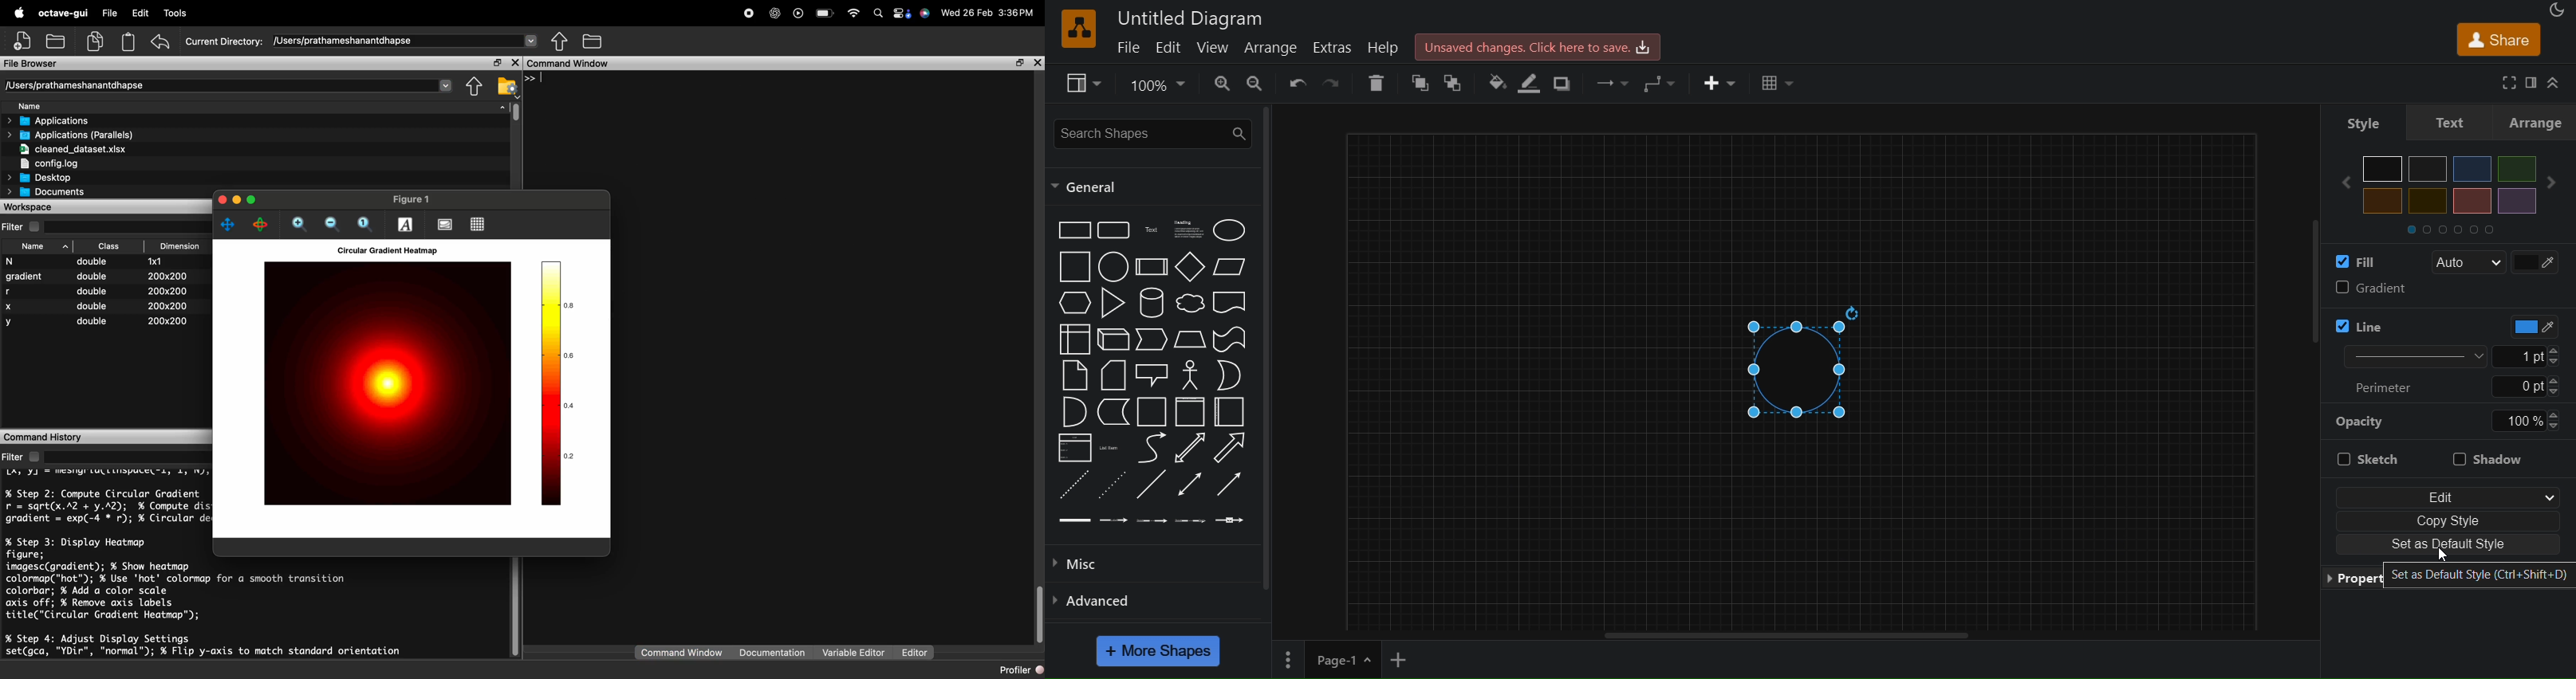  What do you see at coordinates (2357, 121) in the screenshot?
I see `style` at bounding box center [2357, 121].